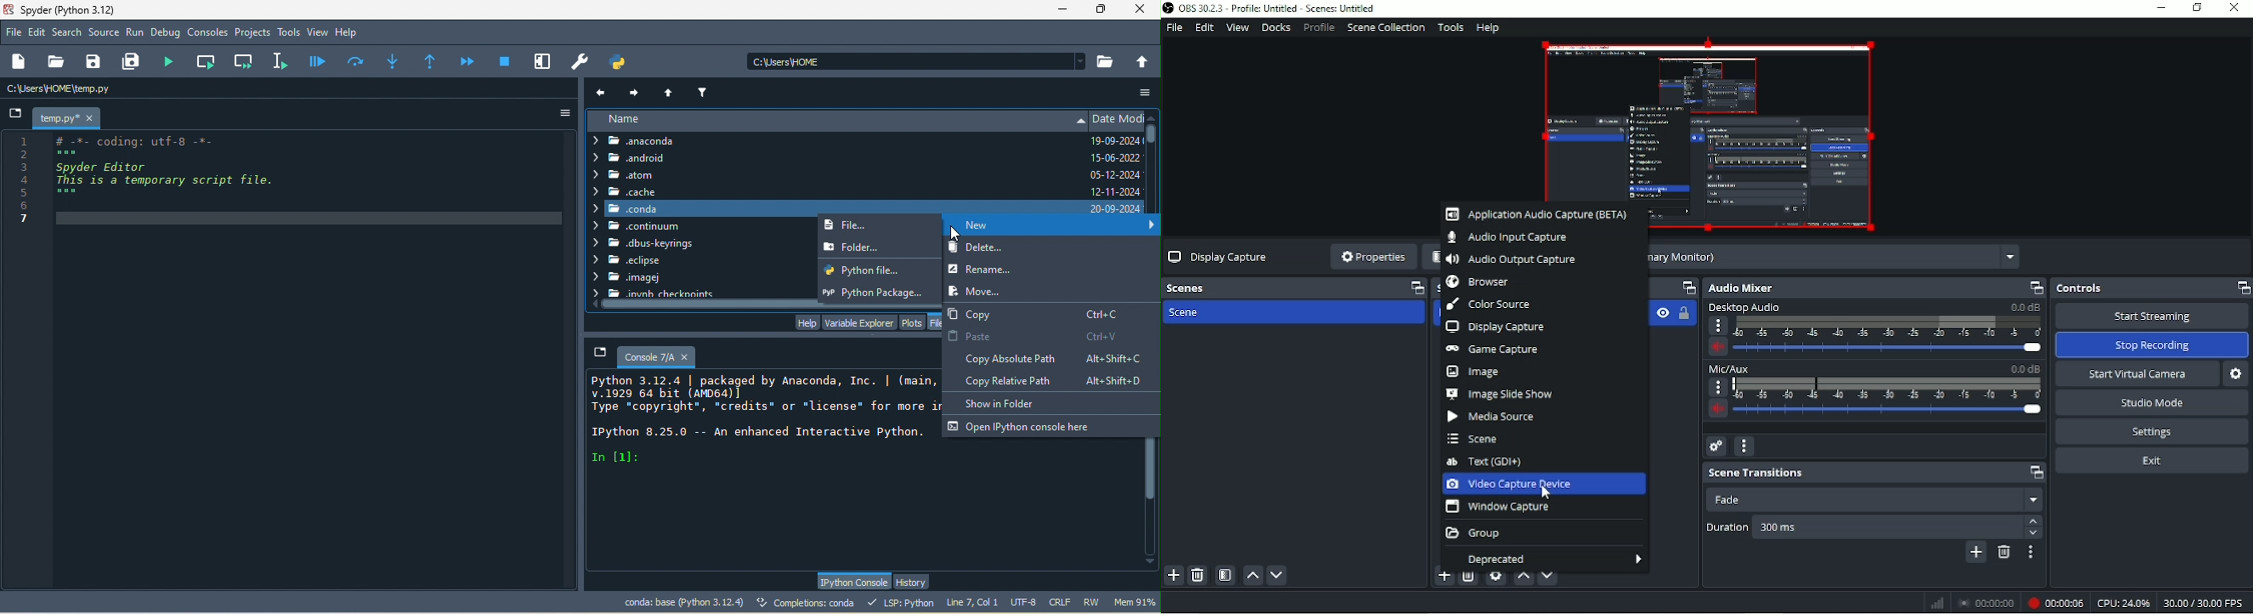 This screenshot has width=2268, height=616. What do you see at coordinates (1371, 256) in the screenshot?
I see `Properties` at bounding box center [1371, 256].